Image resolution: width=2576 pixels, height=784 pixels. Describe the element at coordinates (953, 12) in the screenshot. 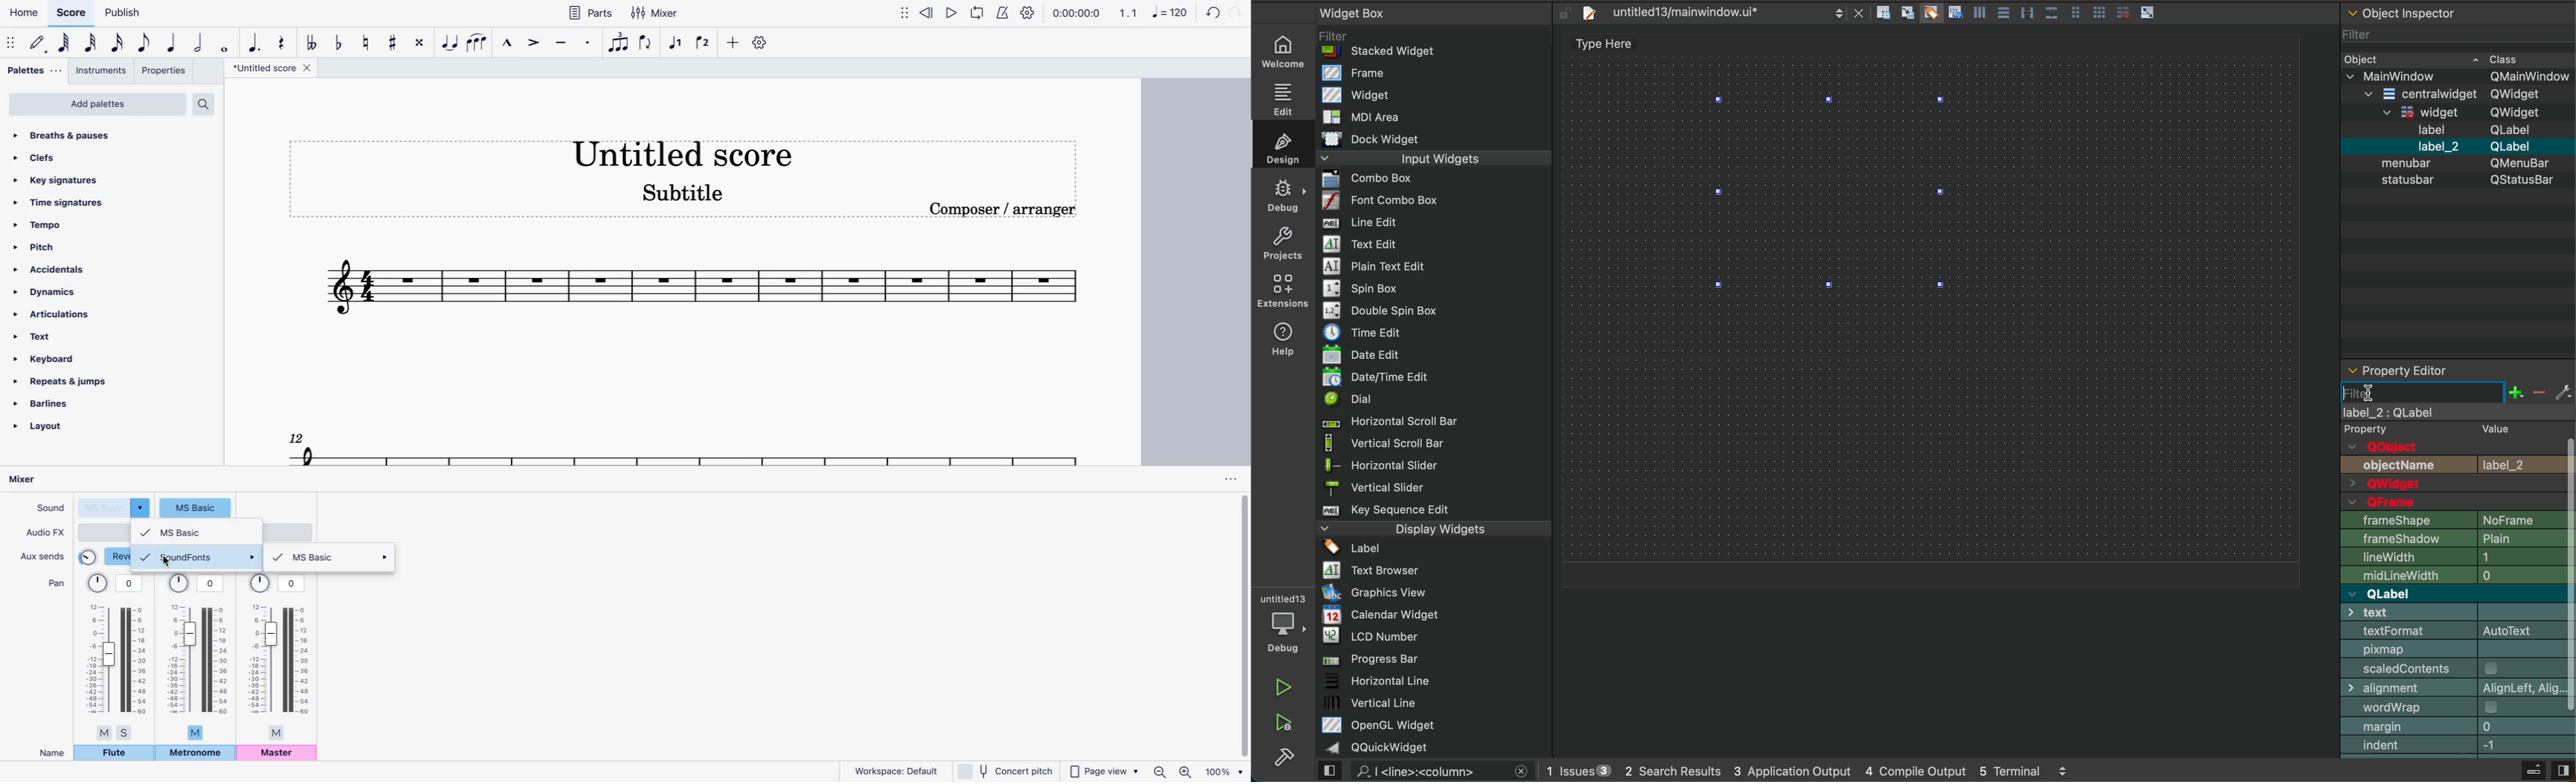

I see `play` at that location.